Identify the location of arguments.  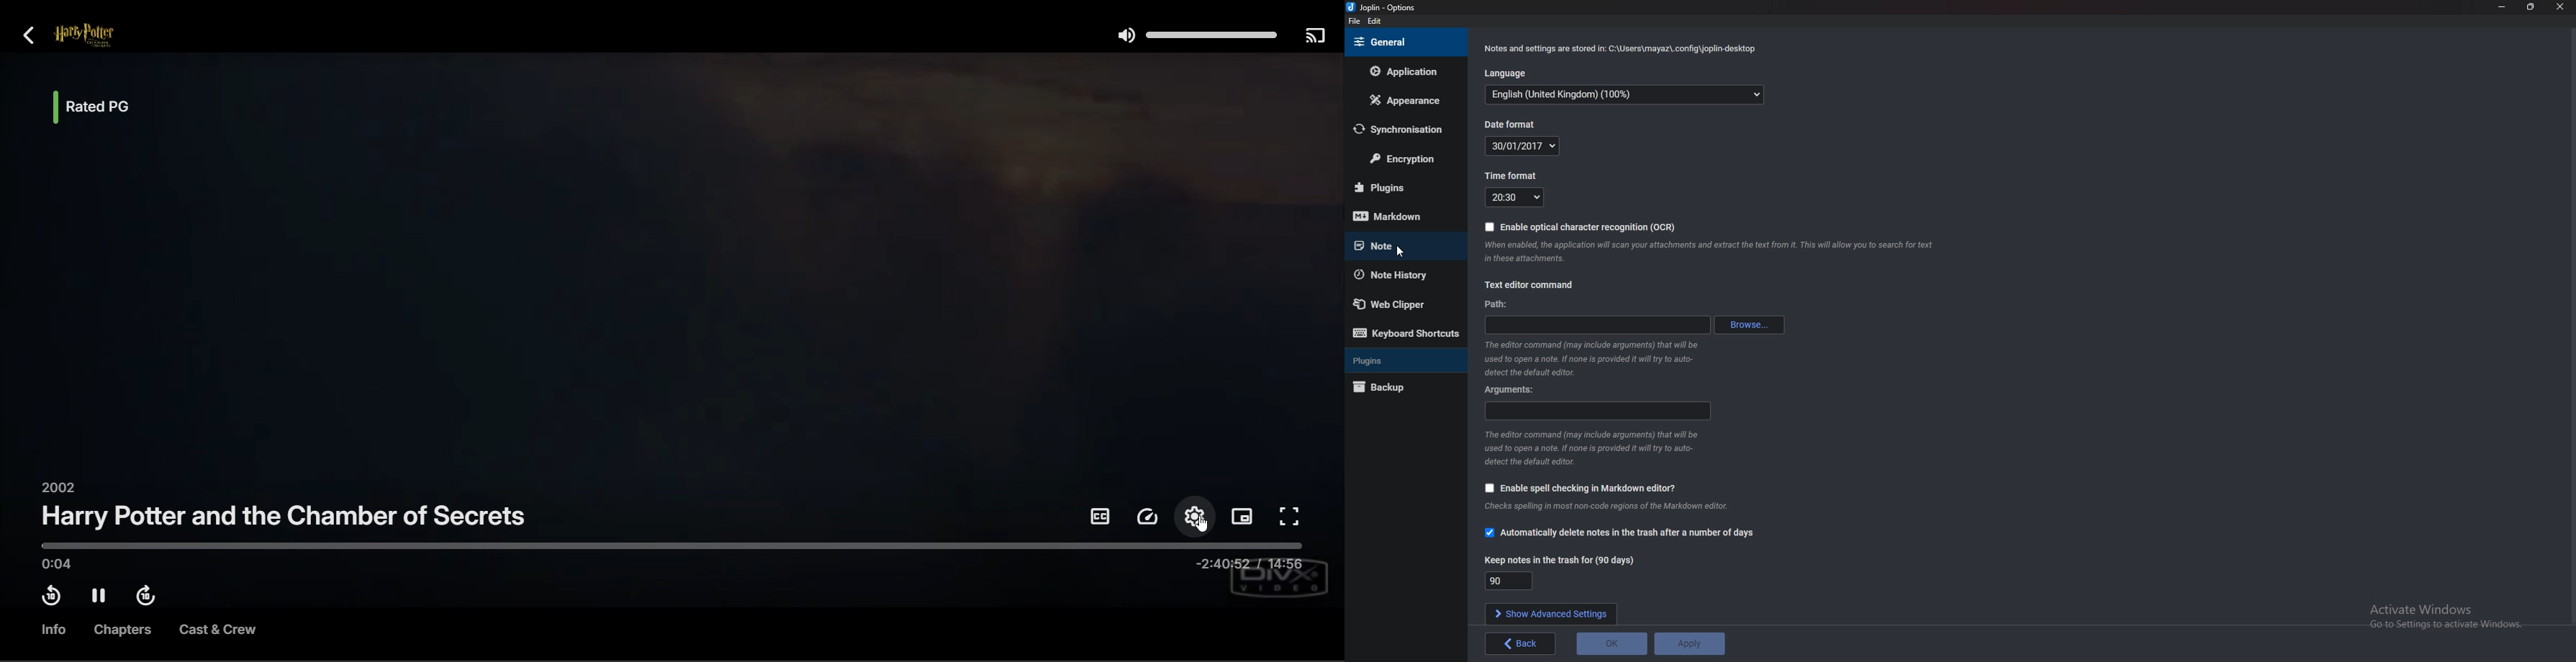
(1507, 391).